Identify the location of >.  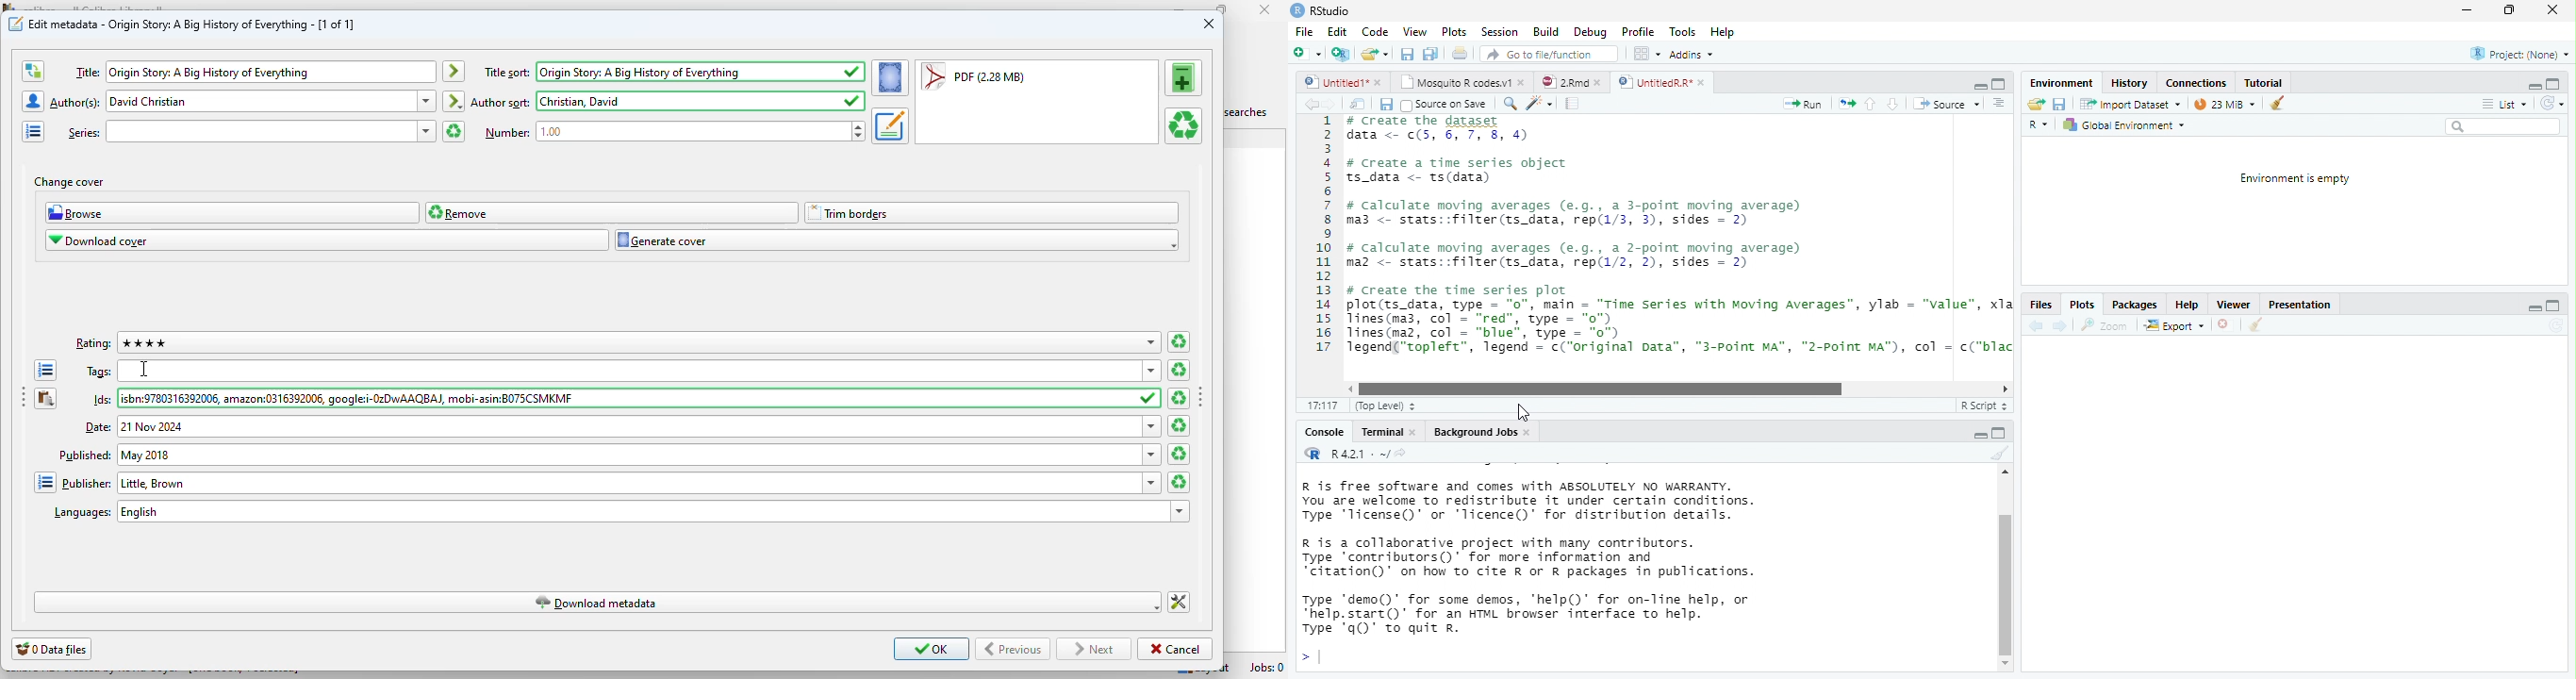
(1310, 658).